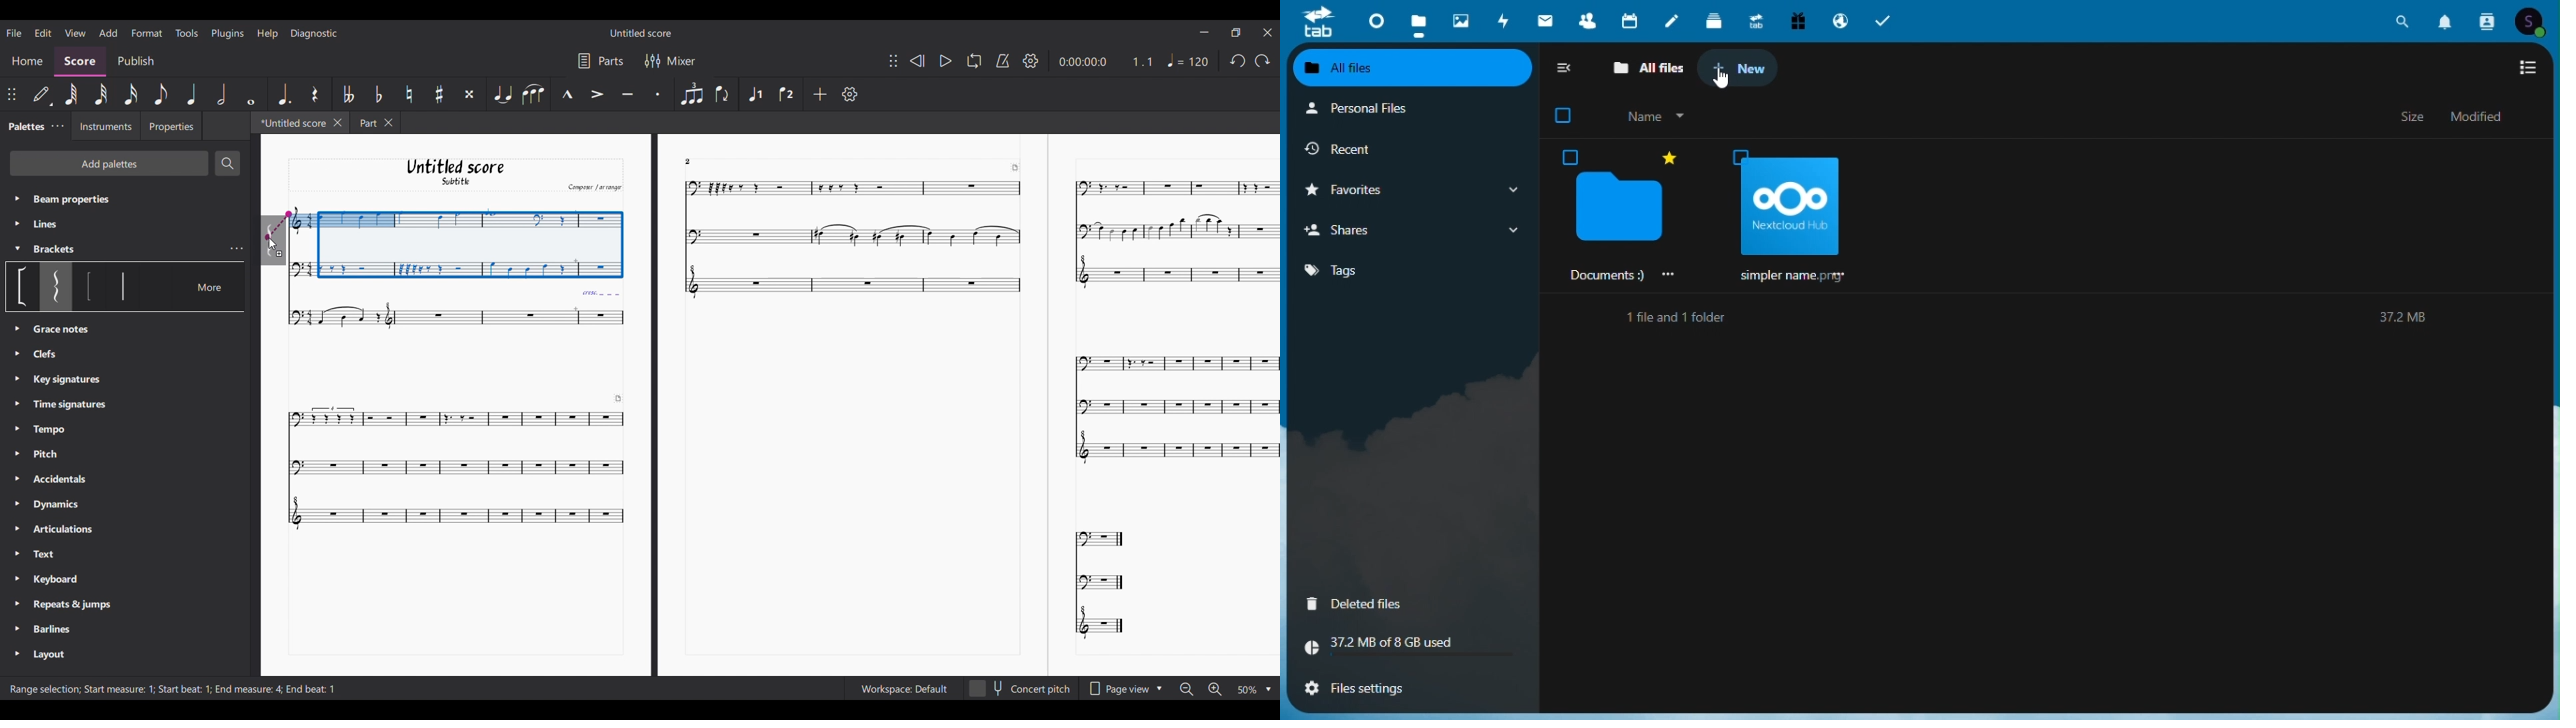 This screenshot has height=728, width=2576. Describe the element at coordinates (1268, 690) in the screenshot. I see `Drop down` at that location.